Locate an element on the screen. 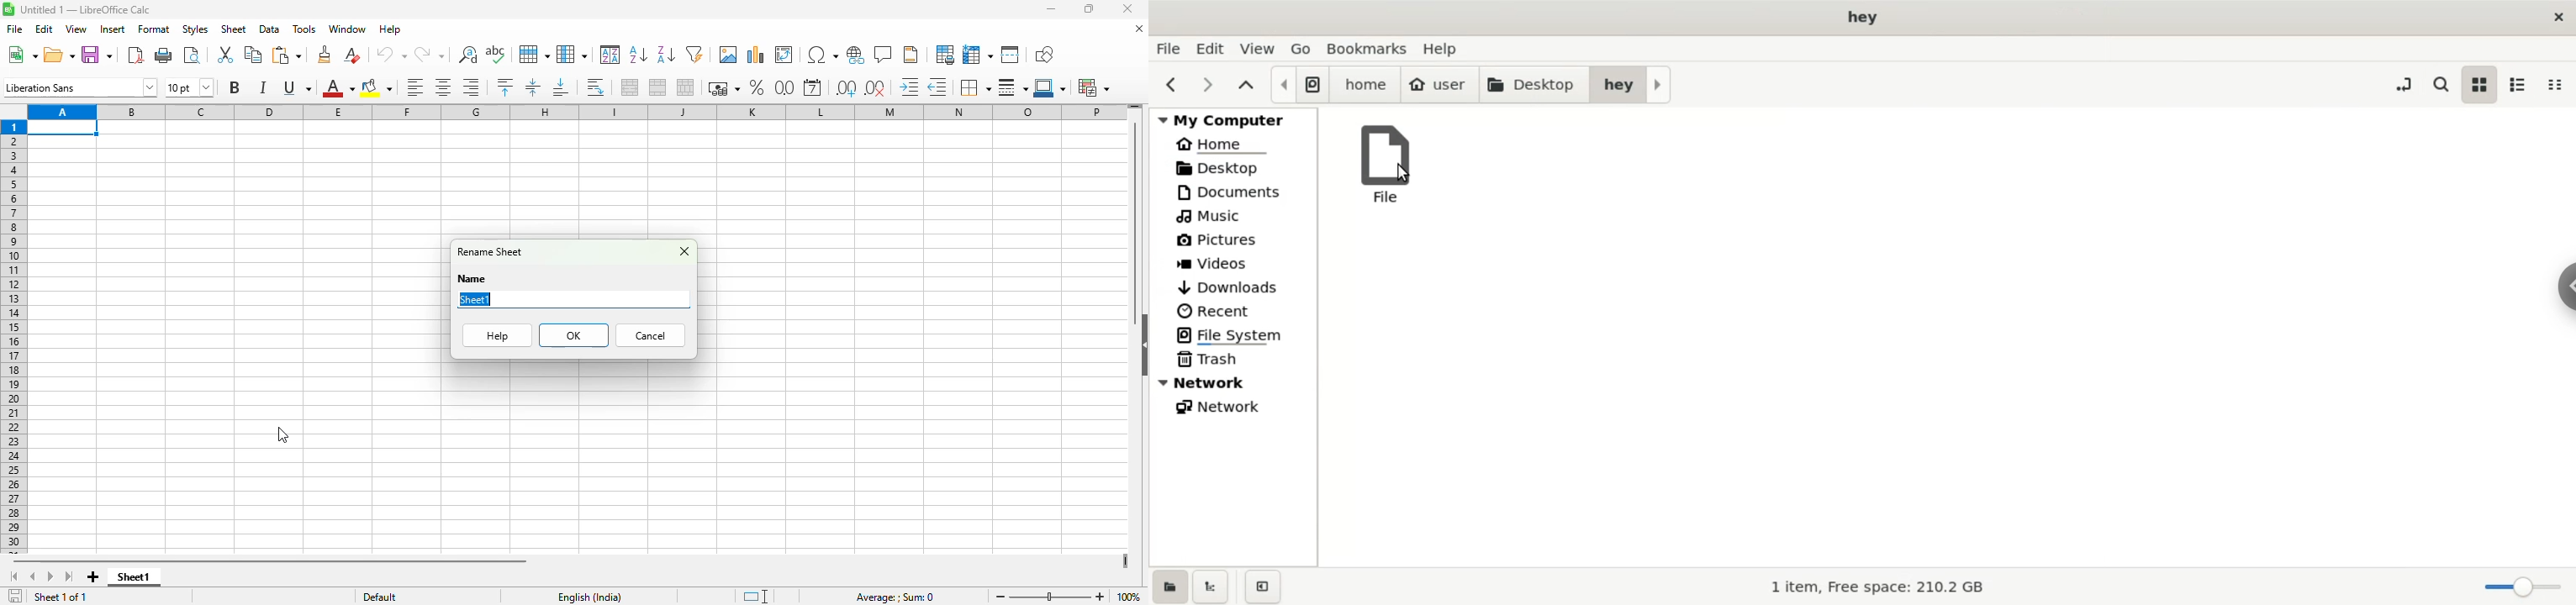 This screenshot has width=2576, height=616. save is located at coordinates (98, 55).